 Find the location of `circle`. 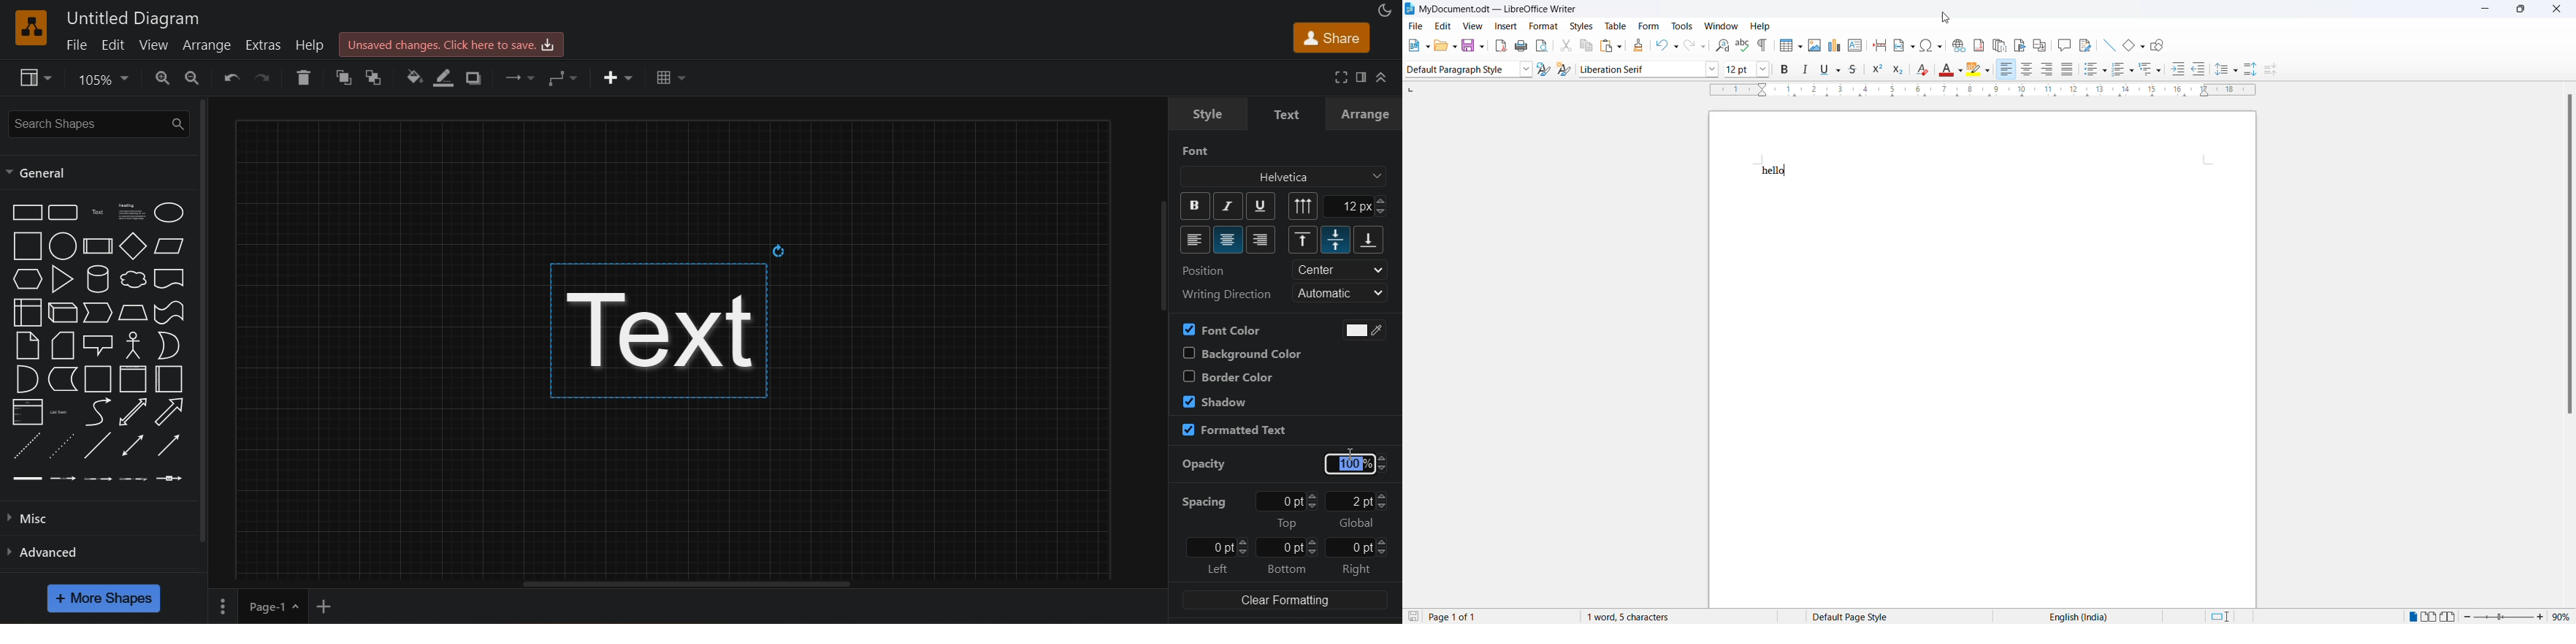

circle is located at coordinates (64, 246).